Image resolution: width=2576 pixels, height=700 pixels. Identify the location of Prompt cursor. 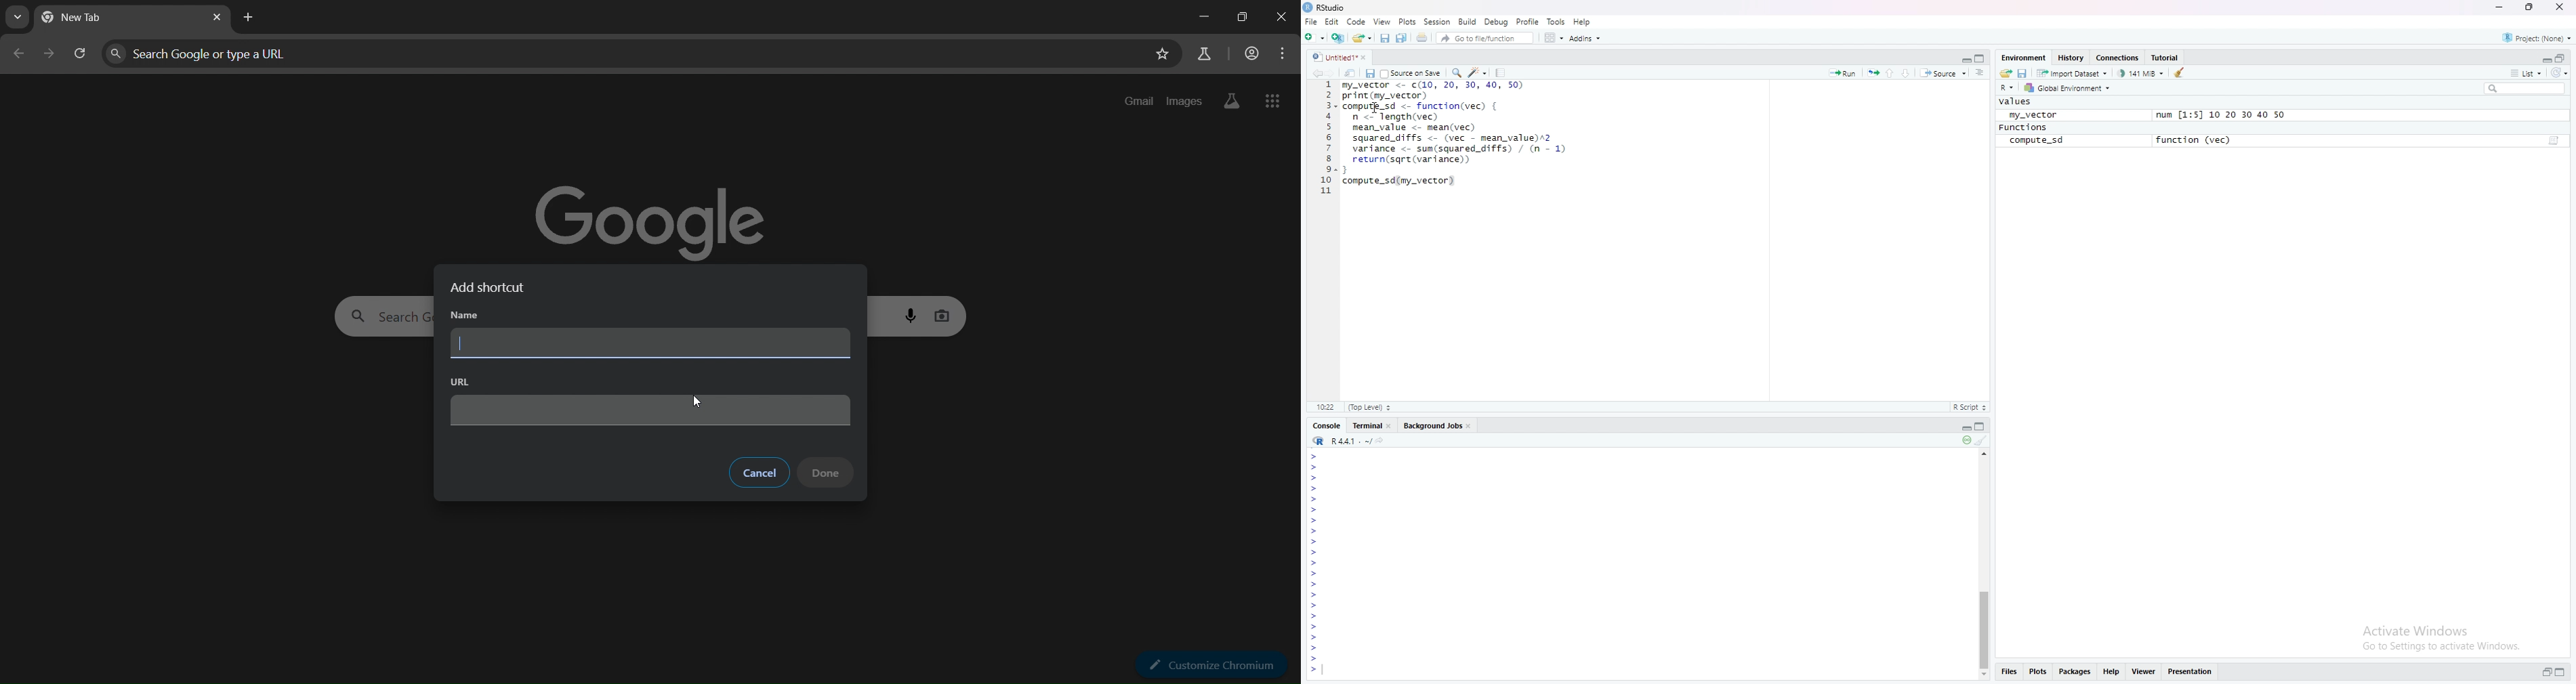
(1312, 542).